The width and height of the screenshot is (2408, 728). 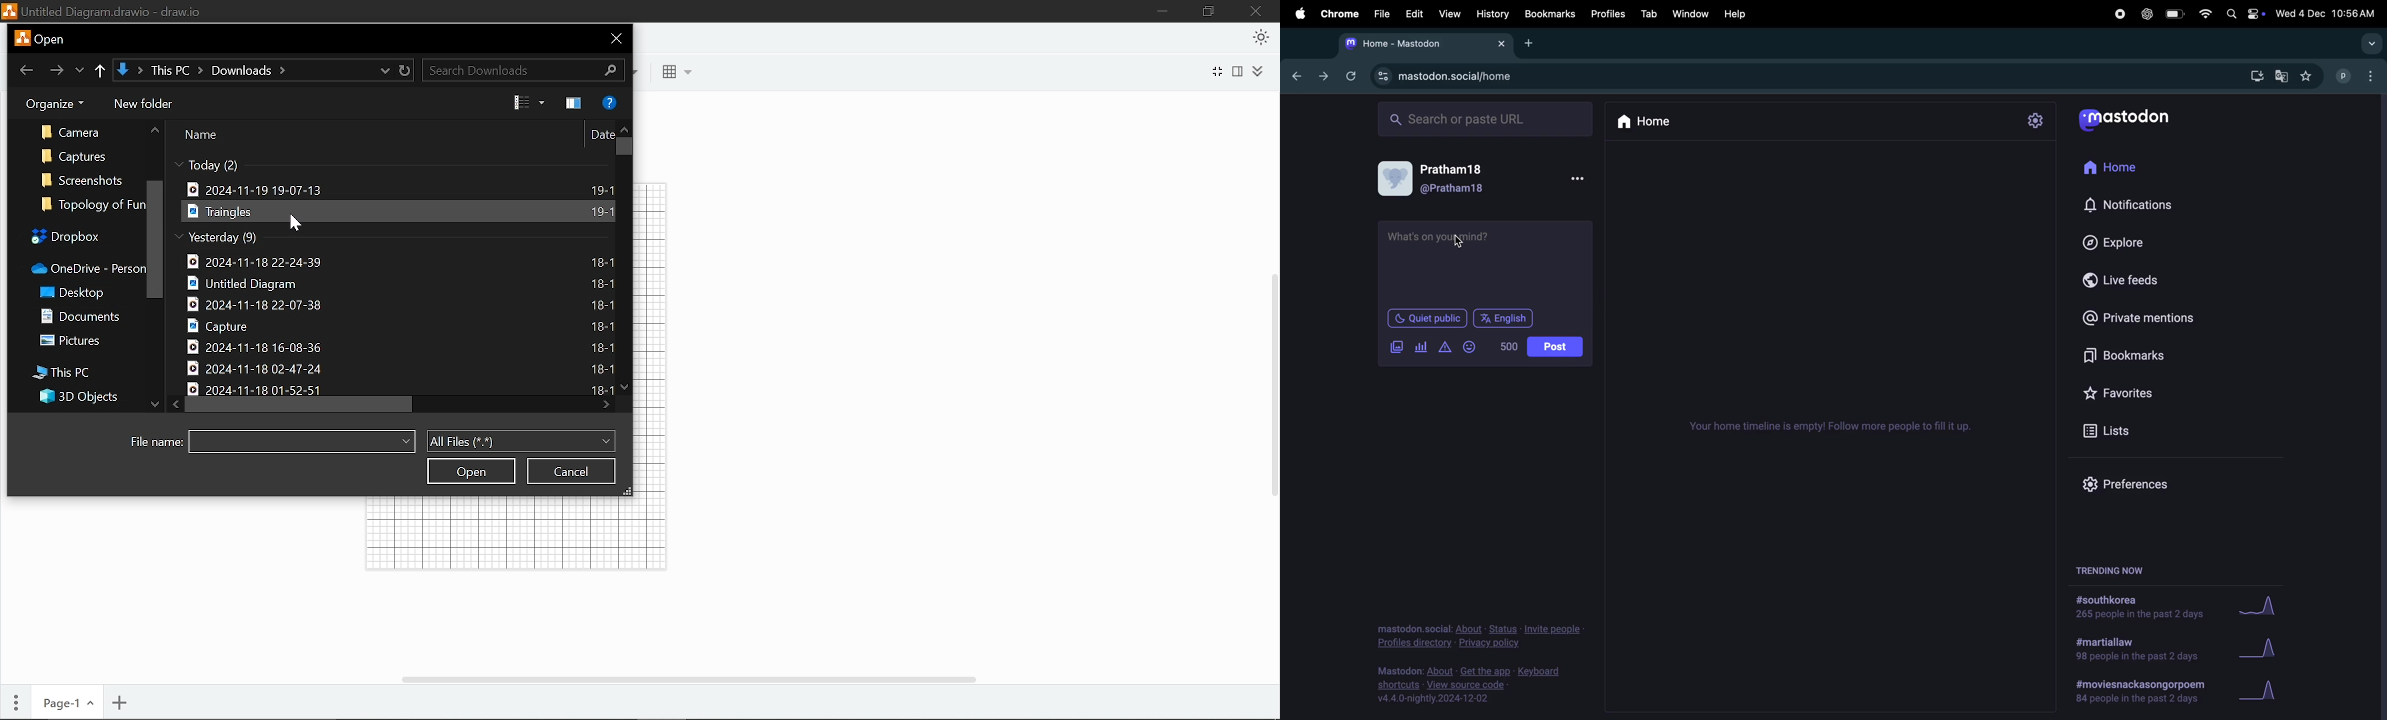 I want to click on Privacy and policy, so click(x=1488, y=636).